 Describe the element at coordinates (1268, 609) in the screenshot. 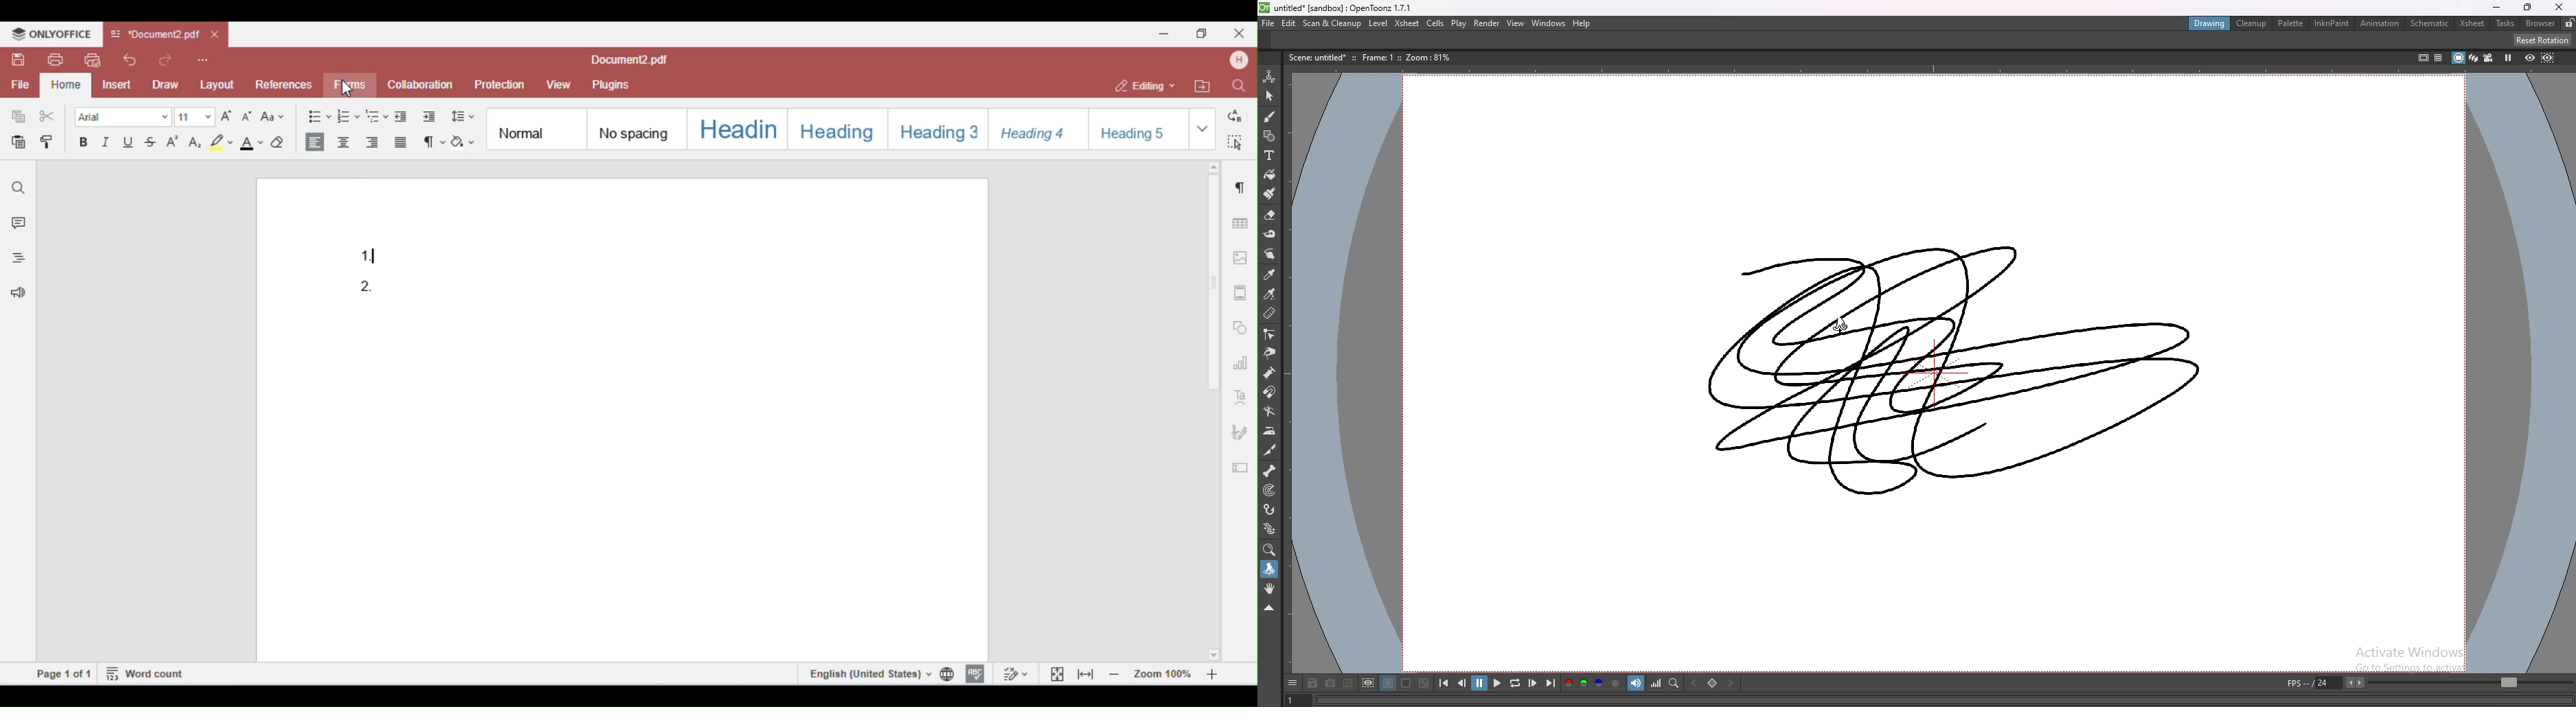

I see `collapse` at that location.